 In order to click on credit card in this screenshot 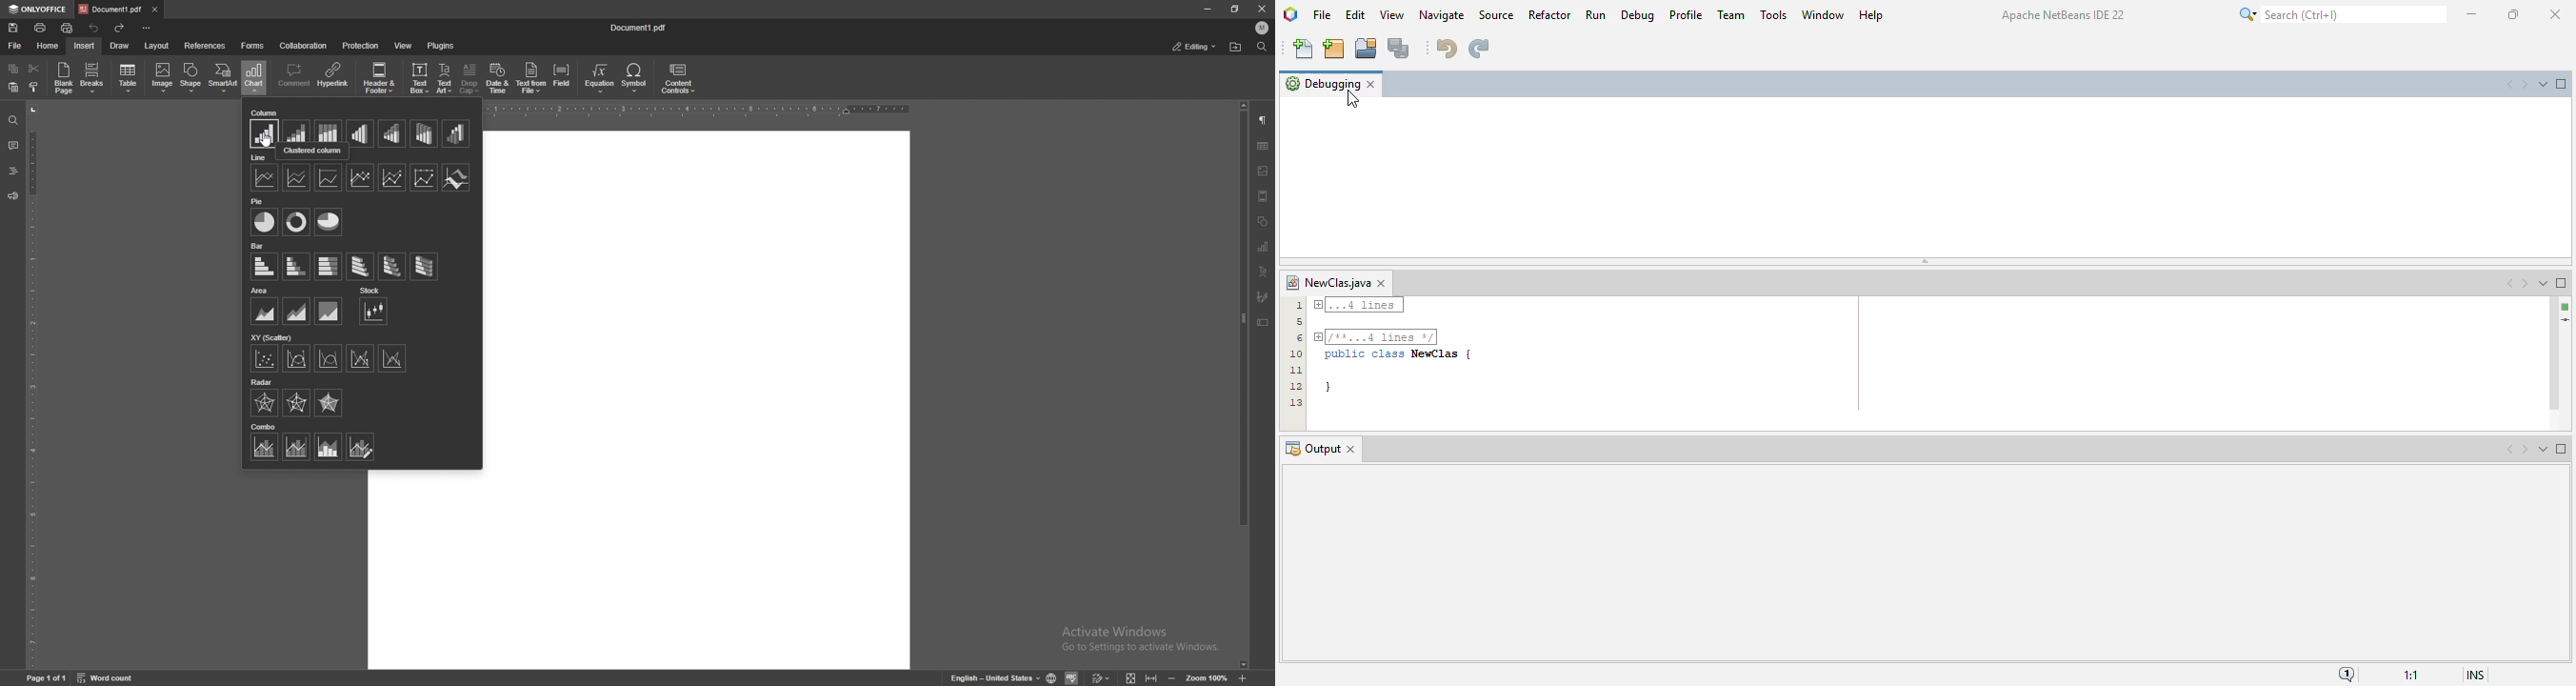, I will do `click(418, 78)`.